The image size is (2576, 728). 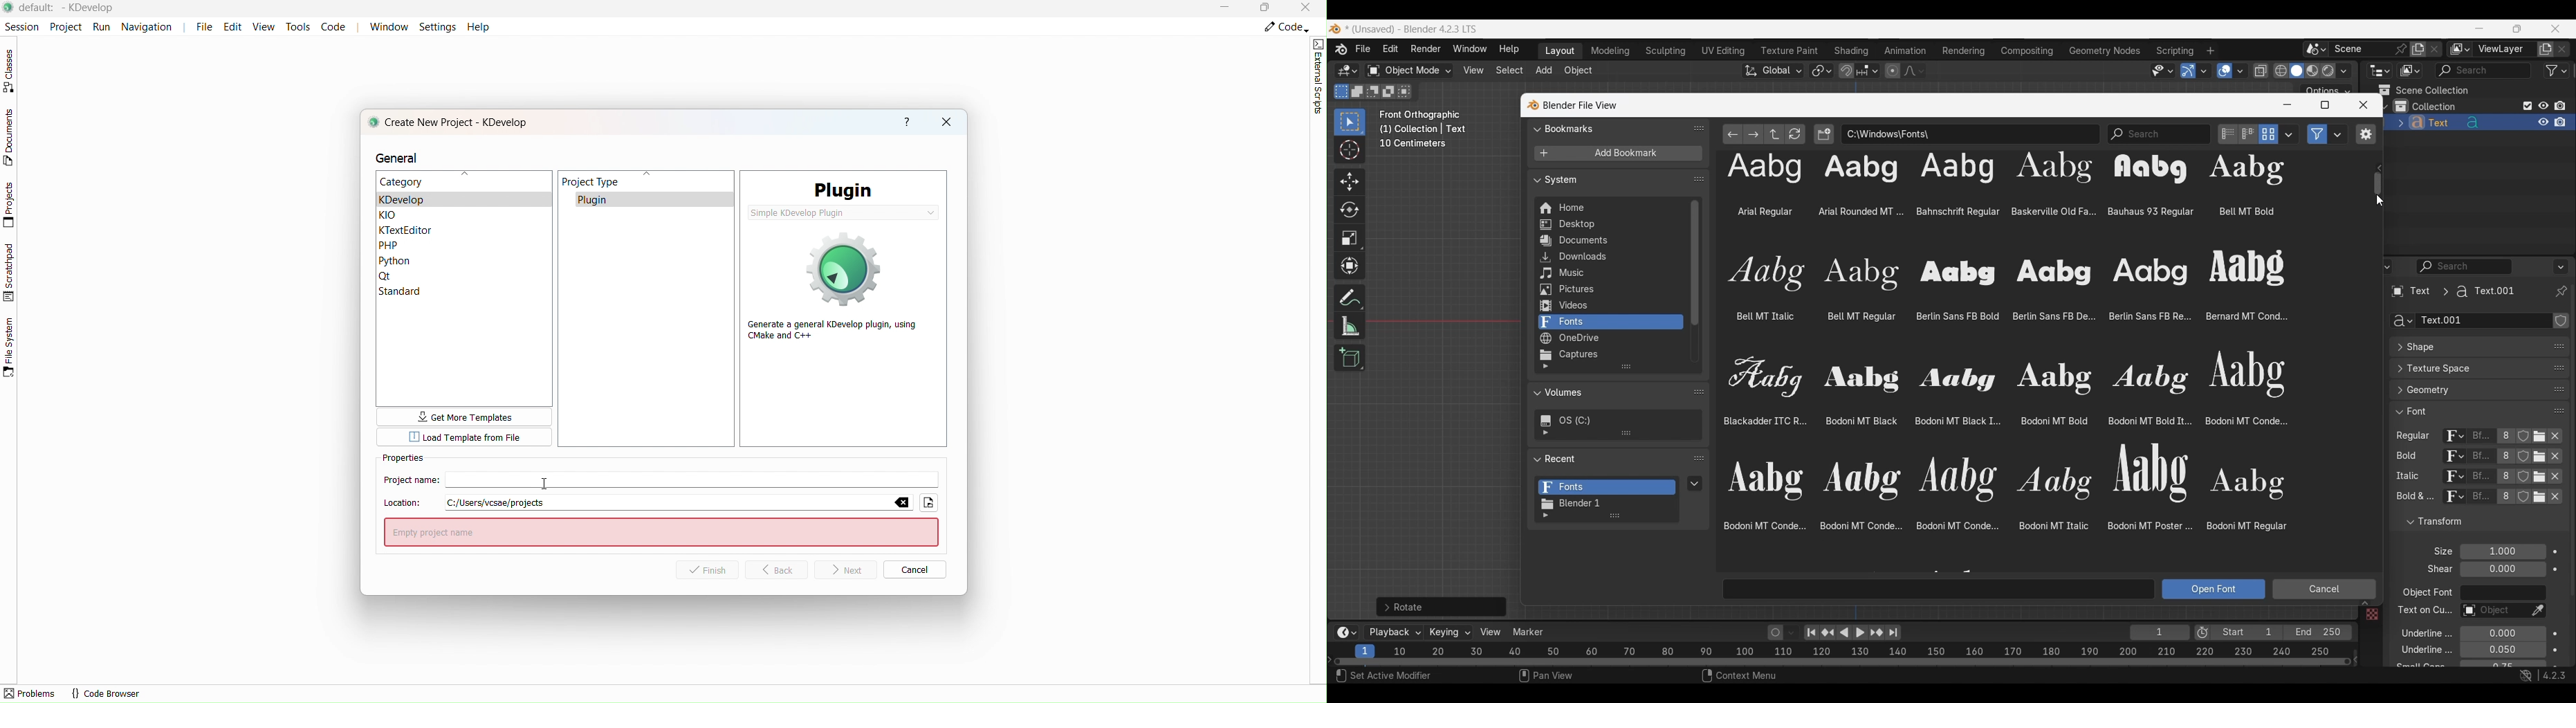 What do you see at coordinates (2363, 105) in the screenshot?
I see `Close window` at bounding box center [2363, 105].